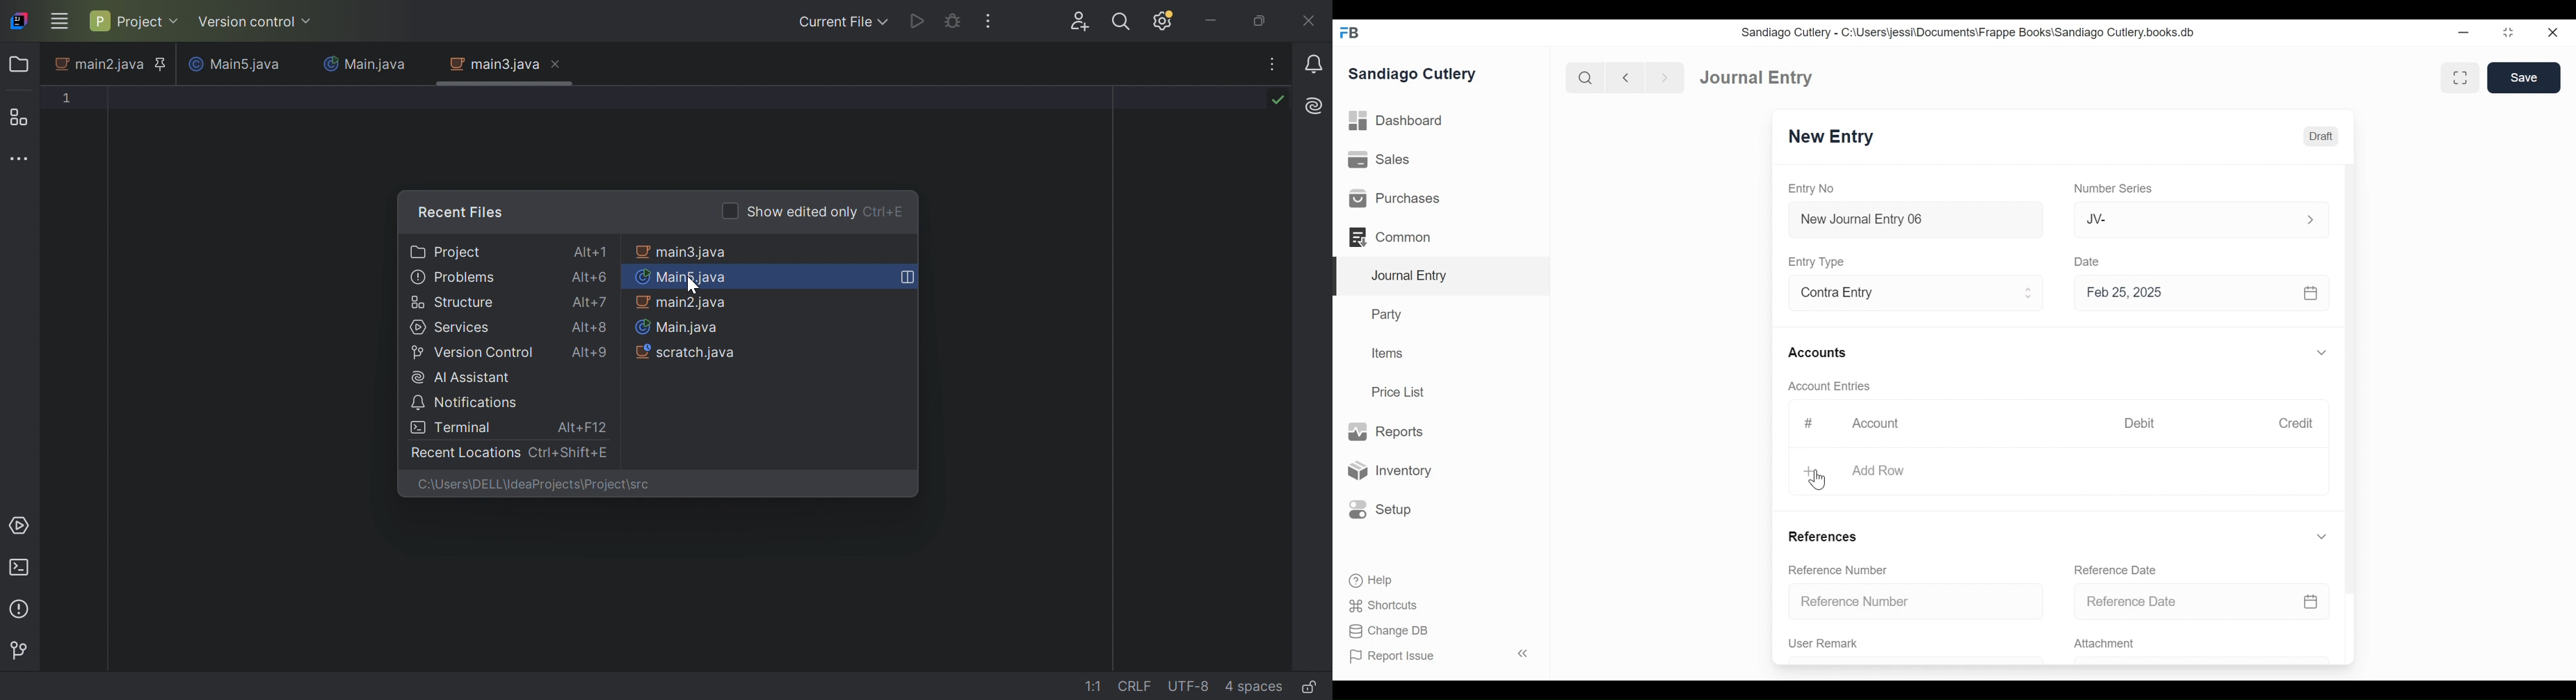 This screenshot has width=2576, height=700. Describe the element at coordinates (588, 326) in the screenshot. I see `Alt+8` at that location.